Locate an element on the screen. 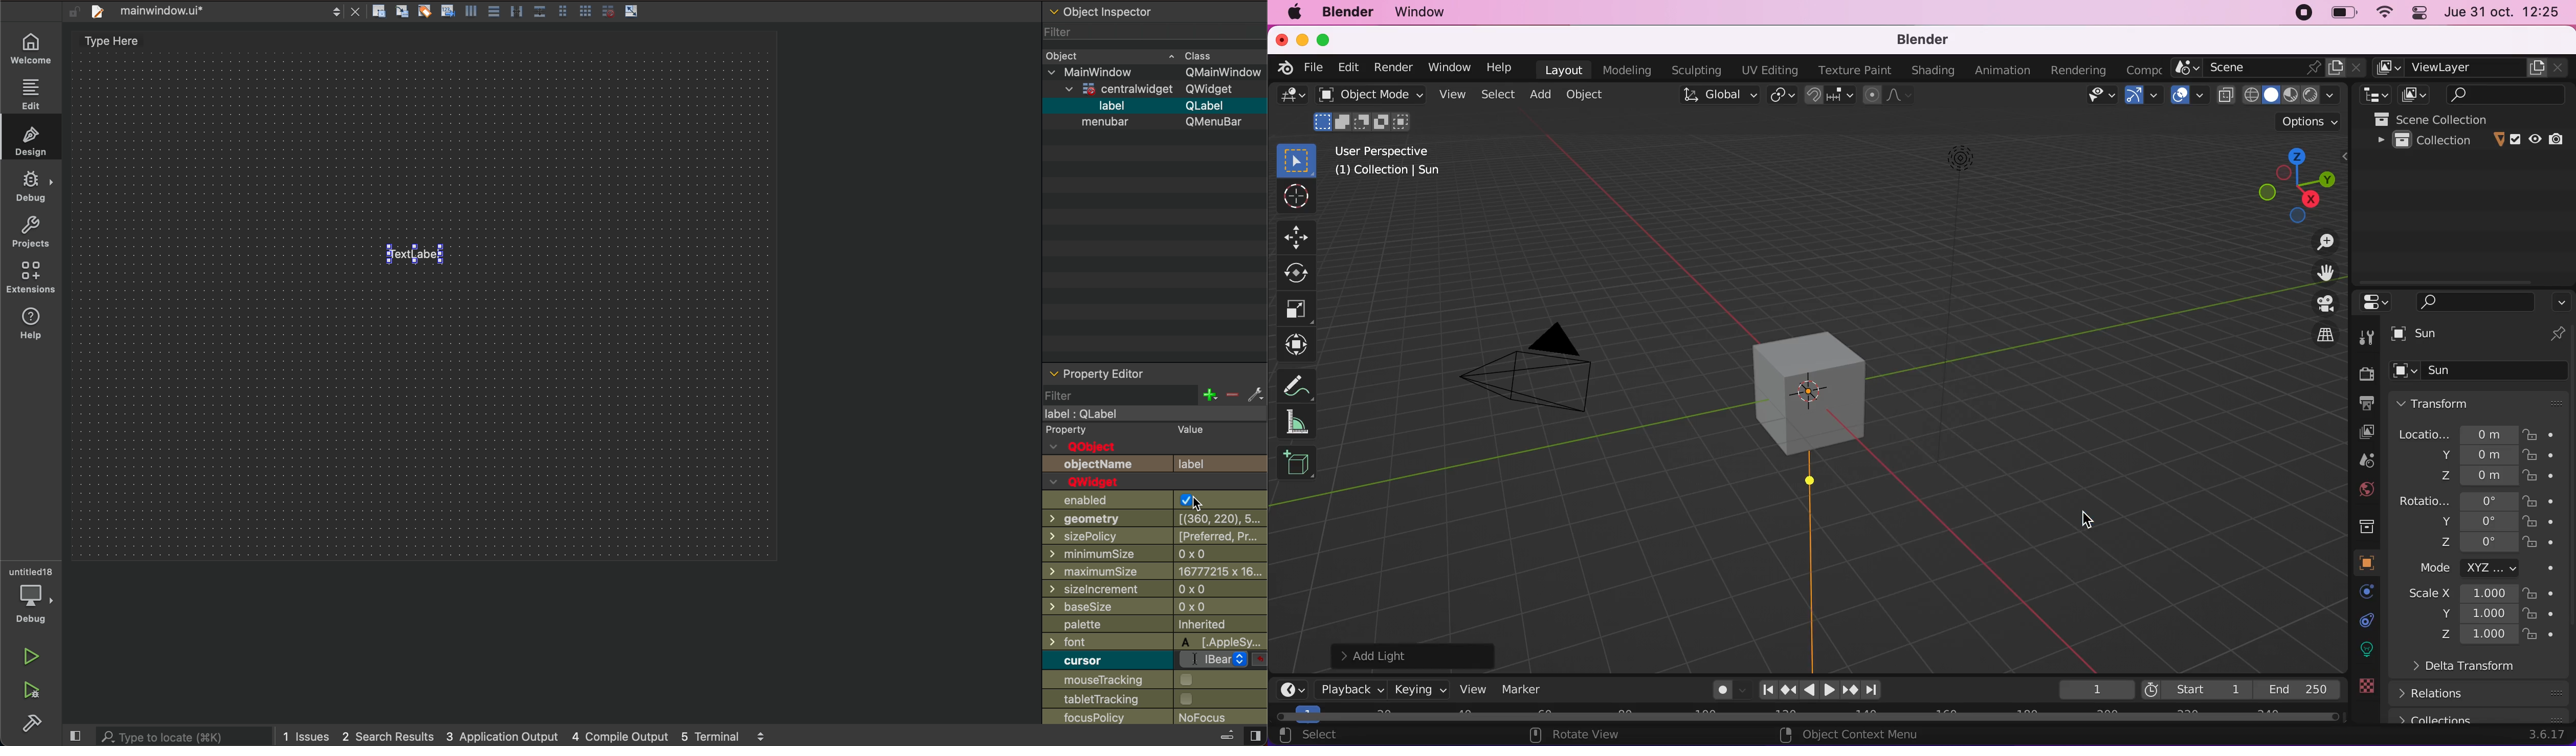  objectName  is located at coordinates (1104, 465).